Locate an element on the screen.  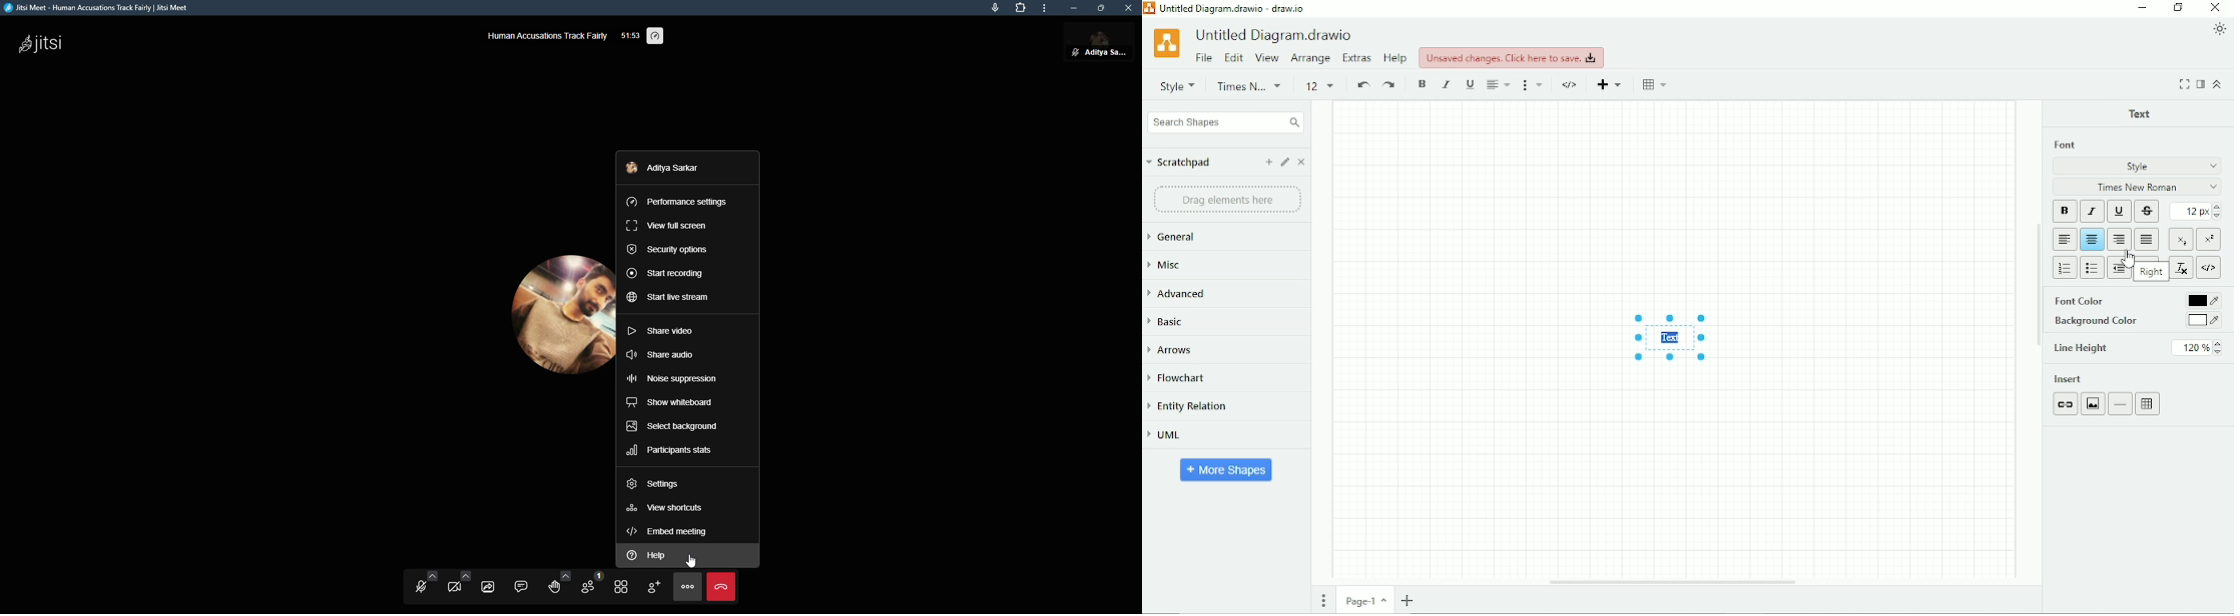
profile is located at coordinates (664, 169).